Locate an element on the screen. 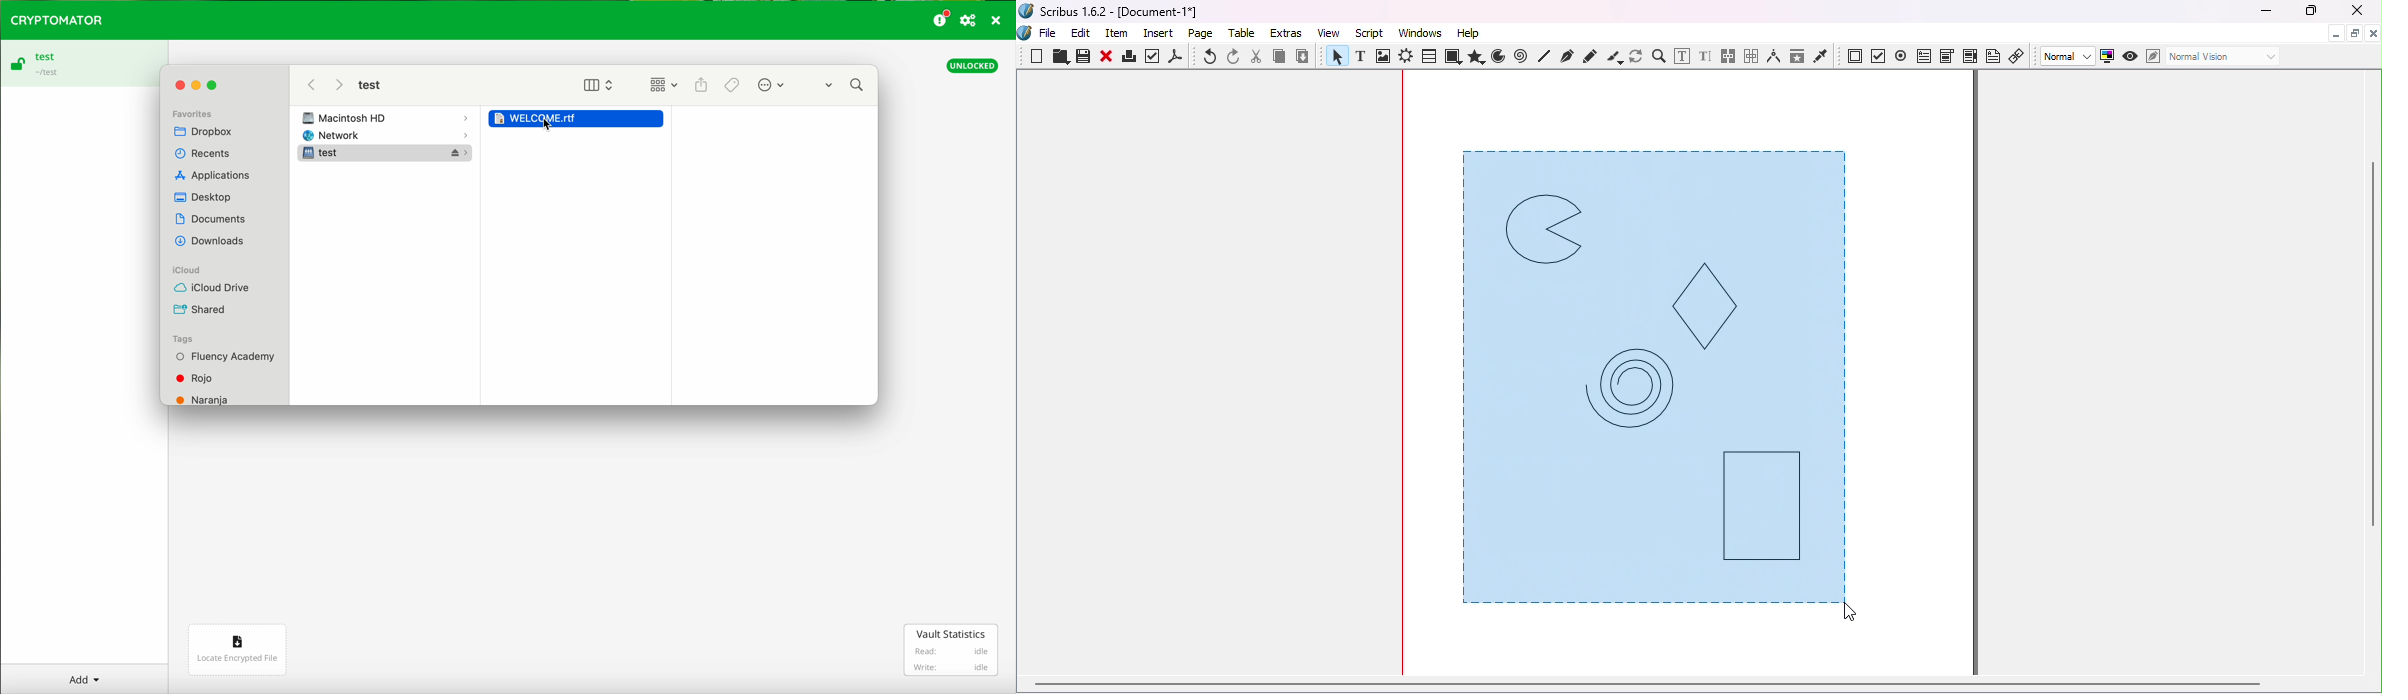 This screenshot has width=2408, height=700. Rojo is located at coordinates (197, 377).